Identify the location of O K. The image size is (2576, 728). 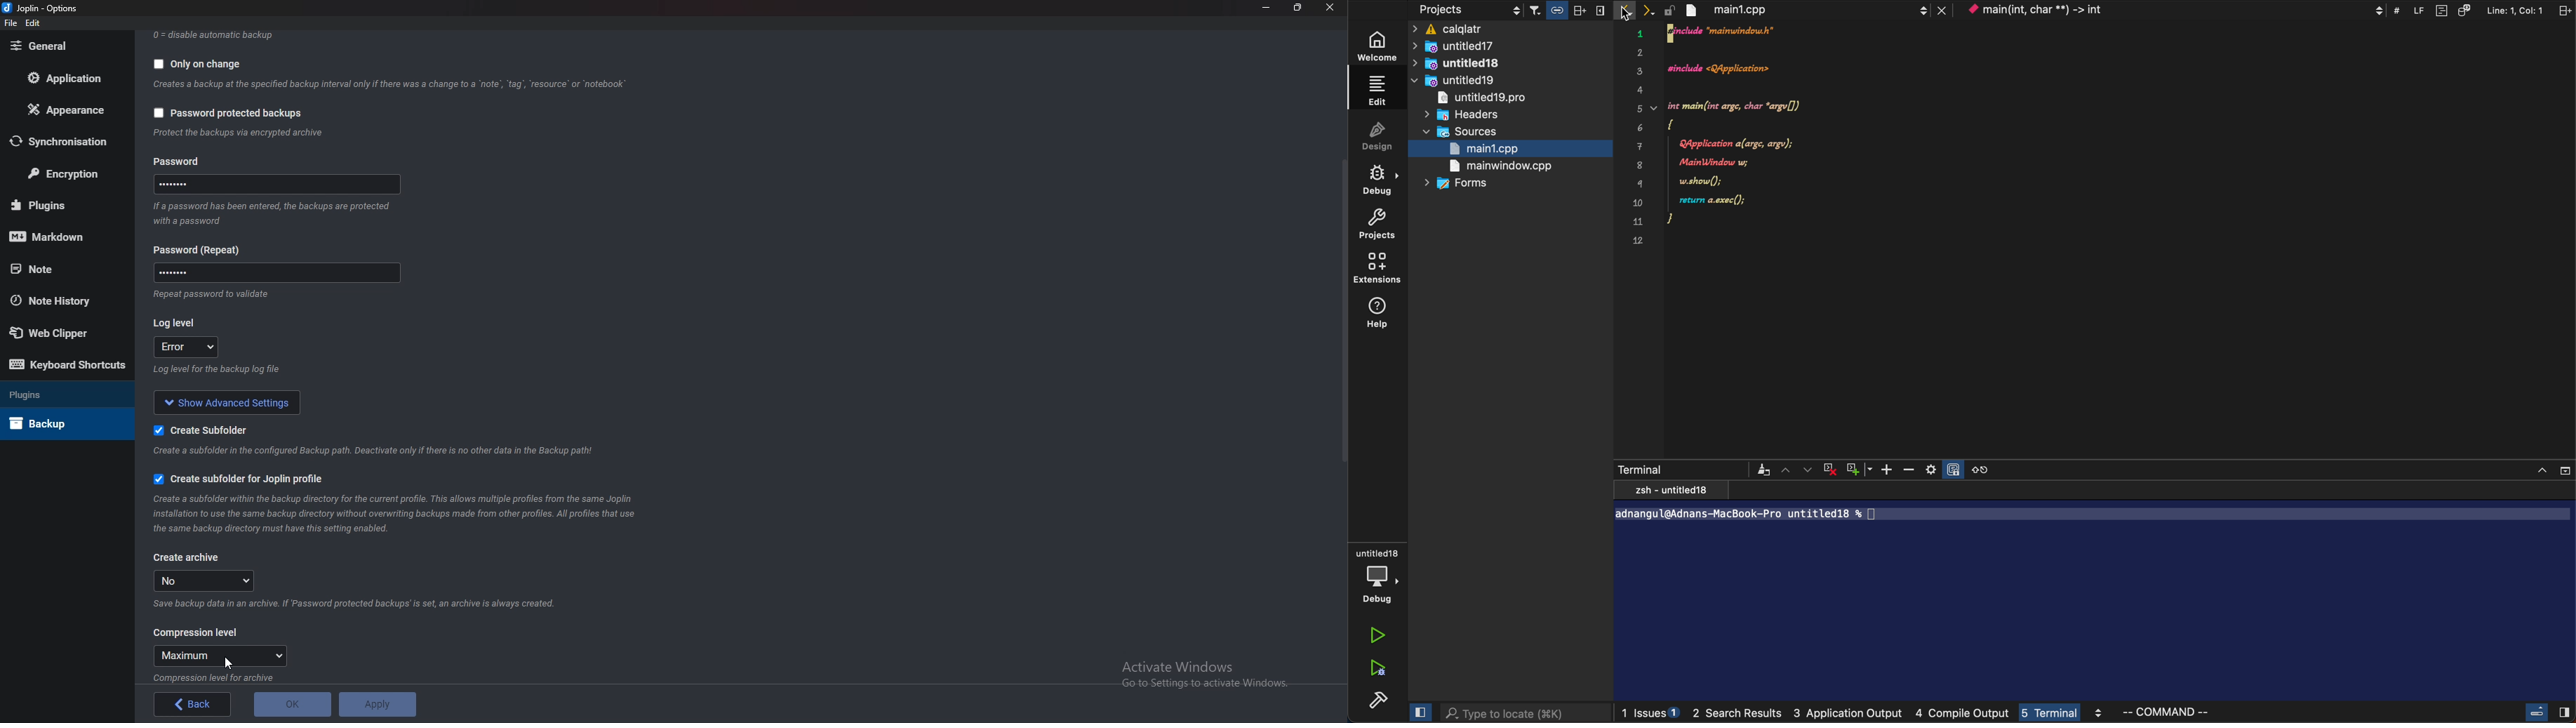
(293, 703).